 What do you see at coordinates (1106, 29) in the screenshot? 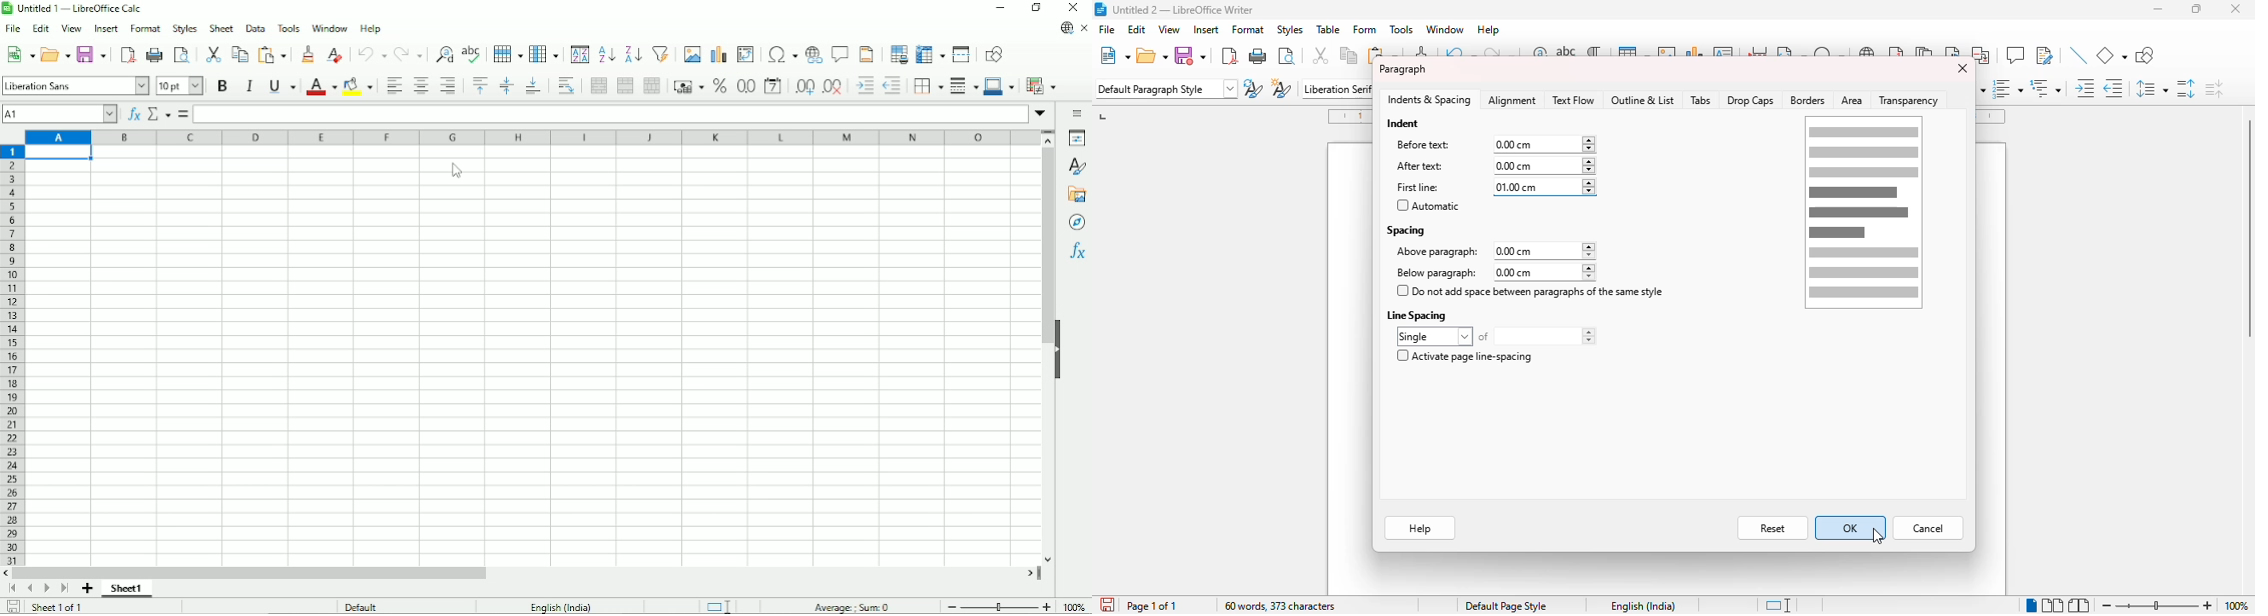
I see `file` at bounding box center [1106, 29].